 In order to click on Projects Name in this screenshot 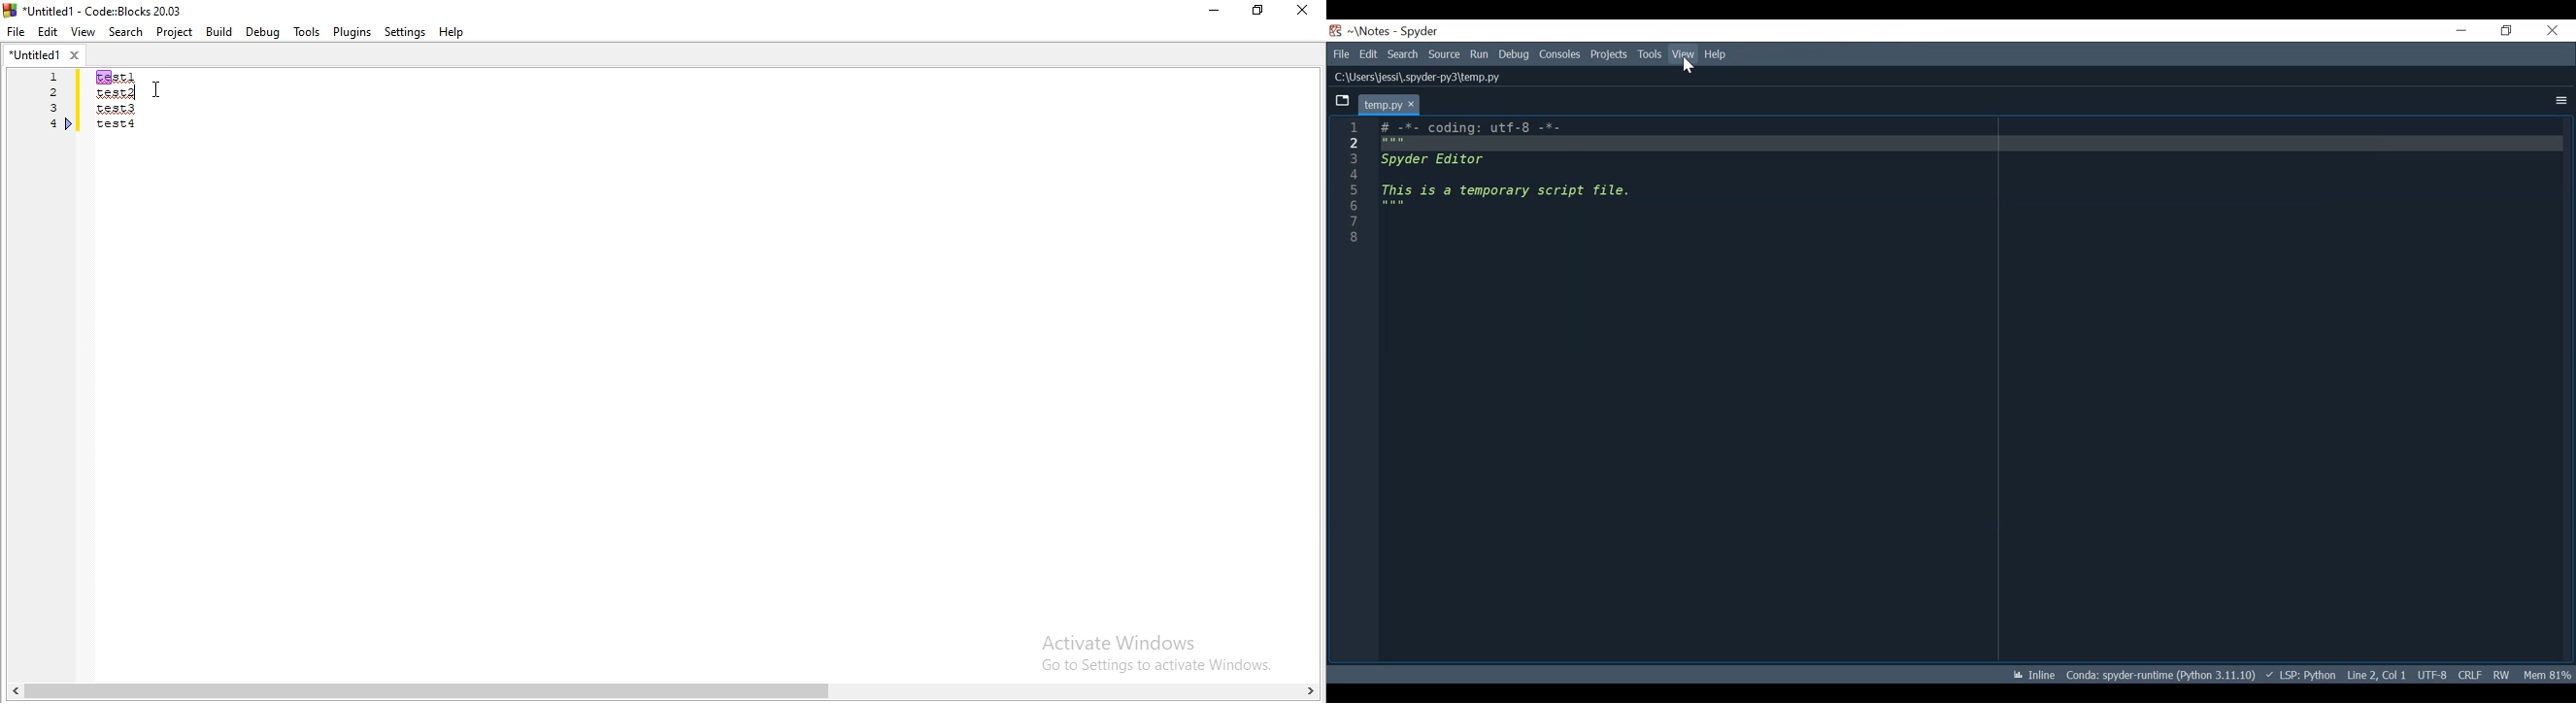, I will do `click(1374, 31)`.